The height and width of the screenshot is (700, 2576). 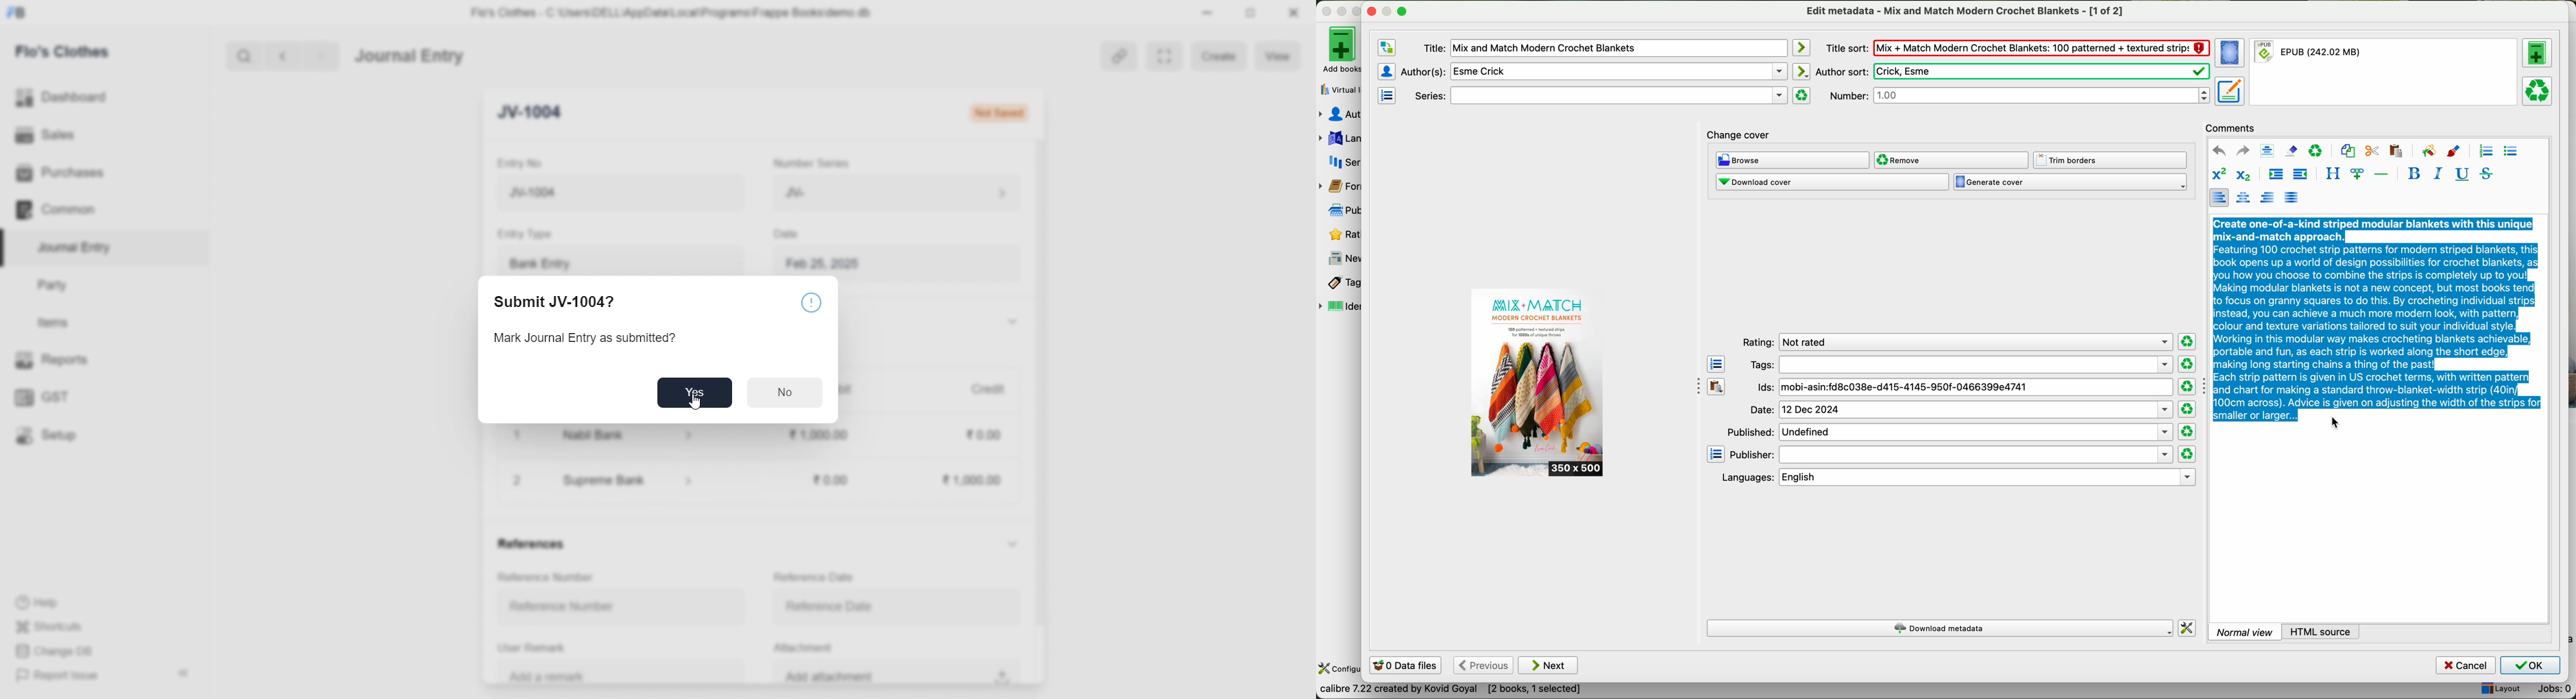 I want to click on cancel, so click(x=2467, y=666).